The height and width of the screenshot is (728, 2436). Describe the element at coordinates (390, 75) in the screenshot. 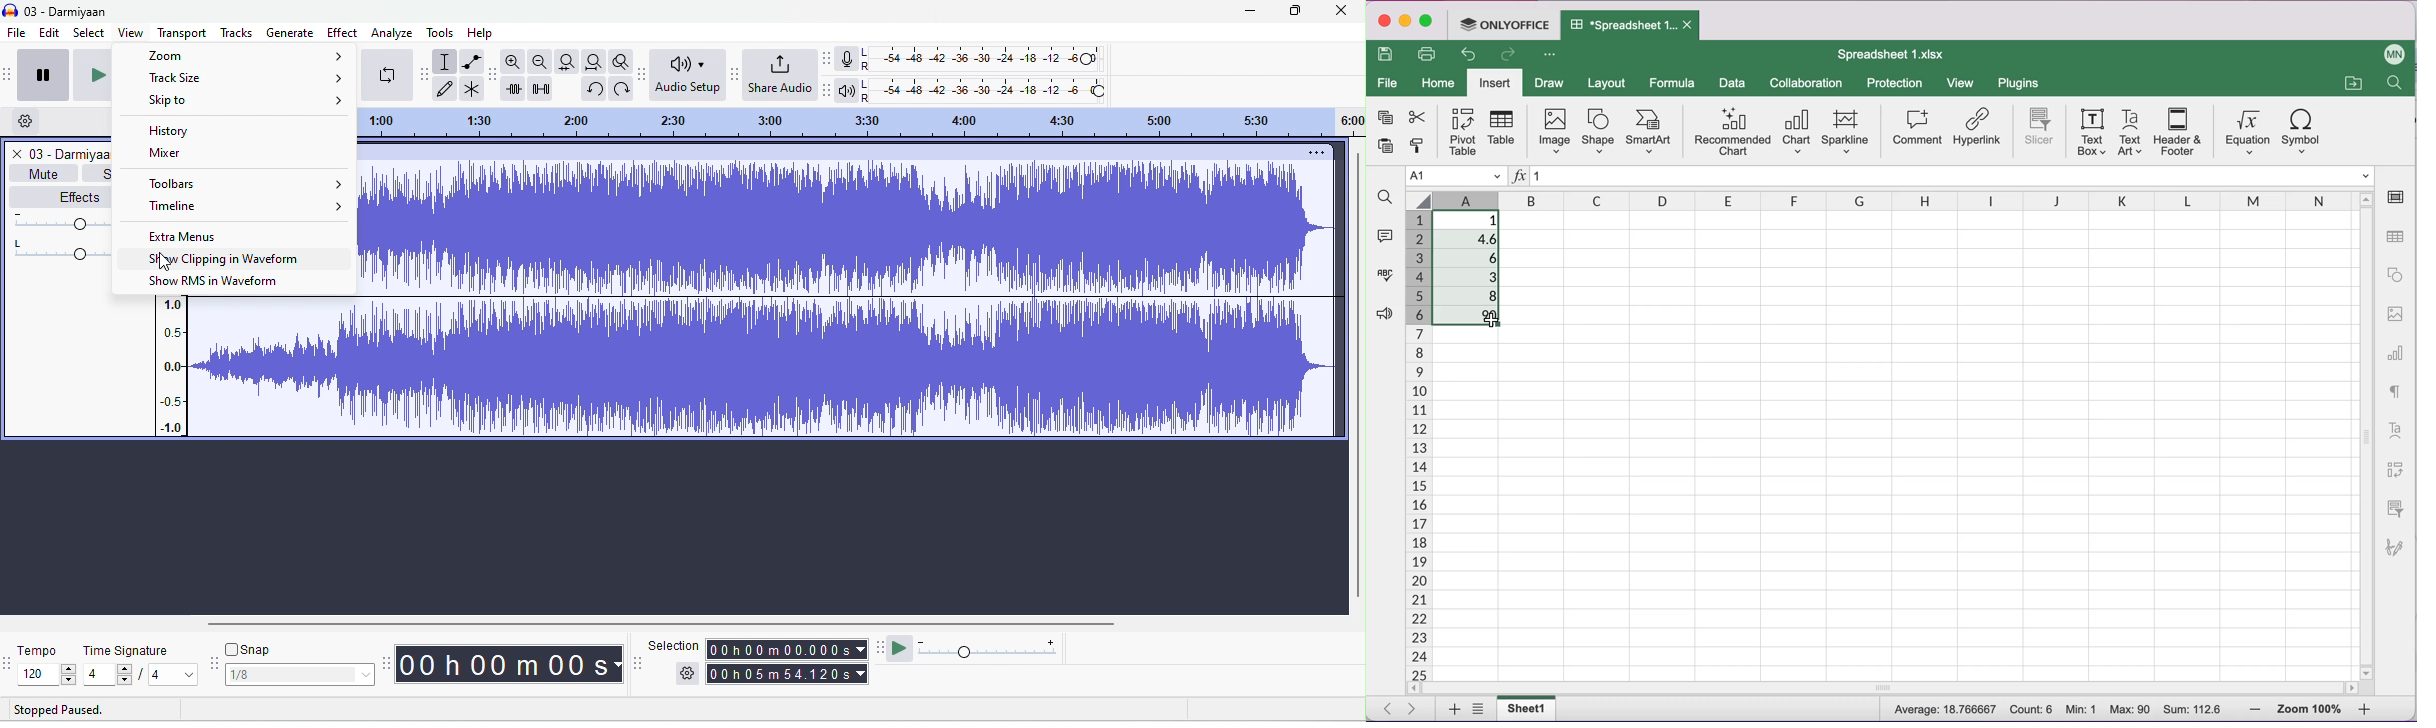

I see `loop` at that location.